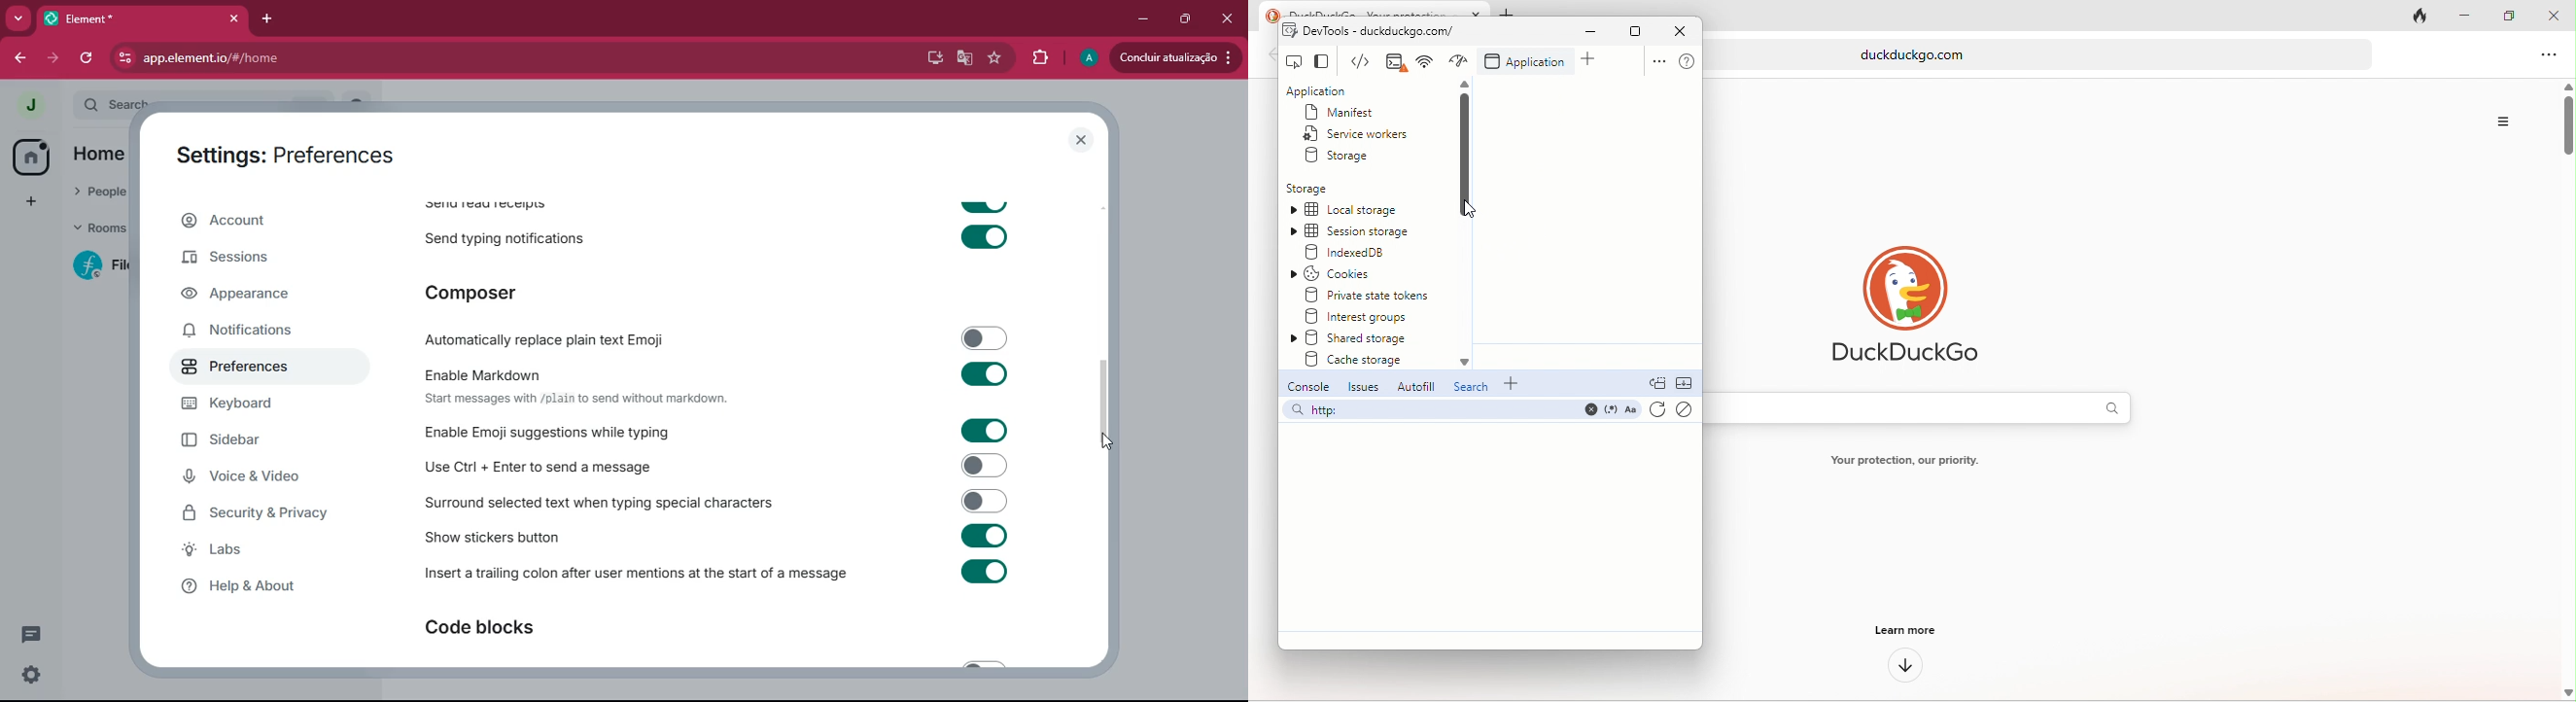 The image size is (2576, 728). I want to click on refresh, so click(1657, 412).